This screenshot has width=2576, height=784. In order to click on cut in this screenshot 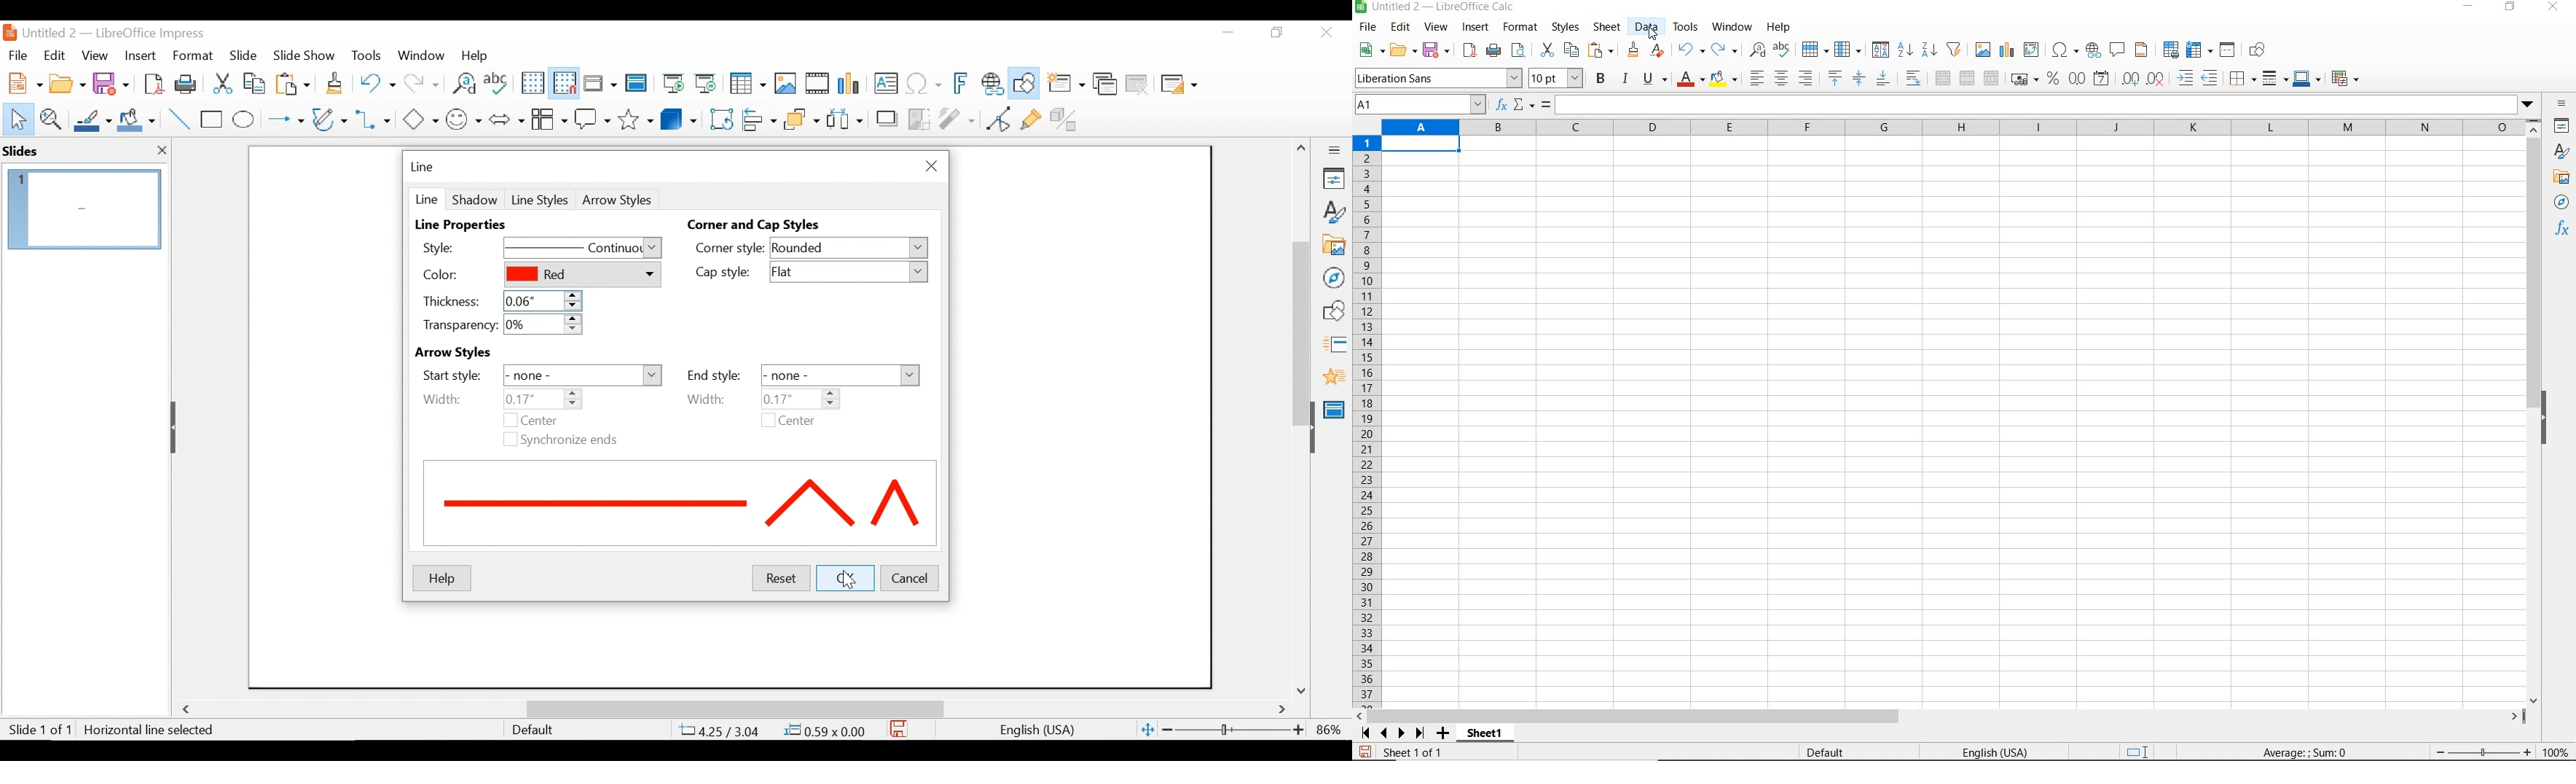, I will do `click(1547, 50)`.